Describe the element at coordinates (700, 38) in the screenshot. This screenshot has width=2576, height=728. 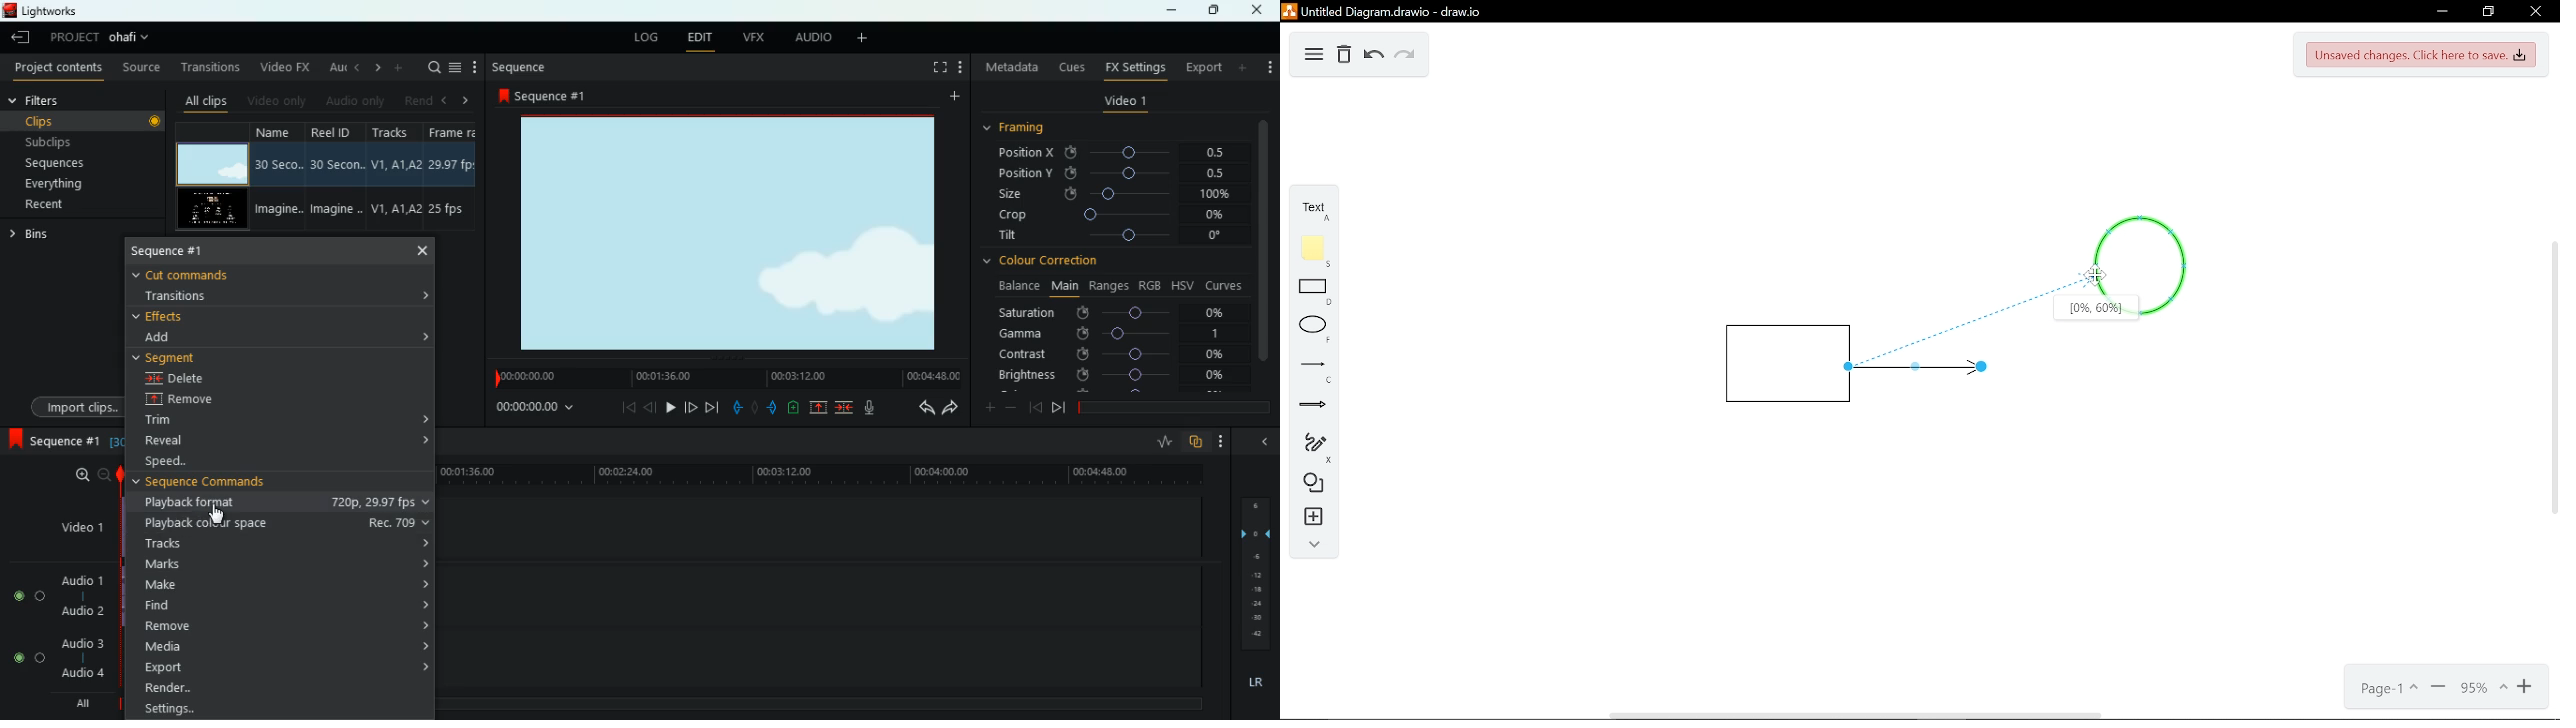
I see `edit` at that location.